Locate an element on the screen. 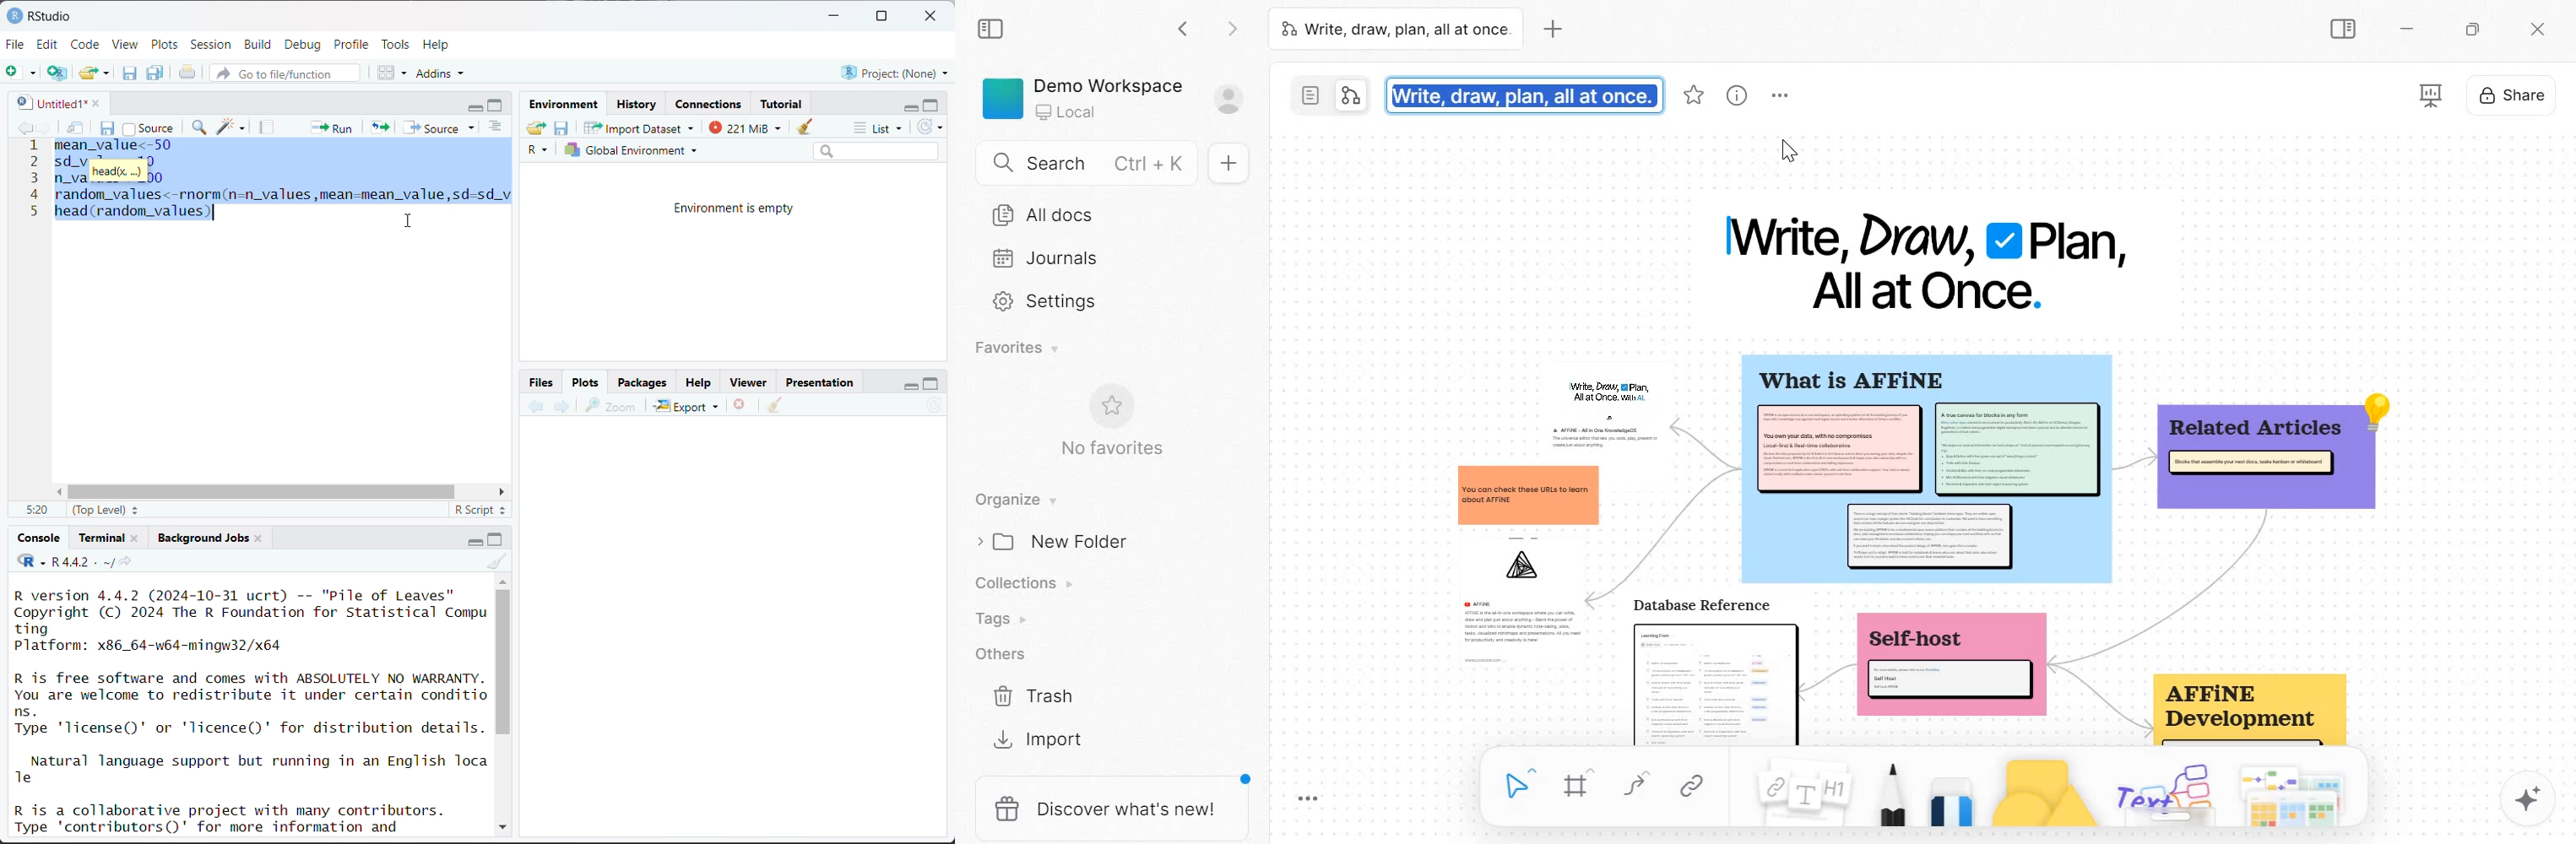 This screenshot has width=2576, height=868. head (random_values] is located at coordinates (133, 216).